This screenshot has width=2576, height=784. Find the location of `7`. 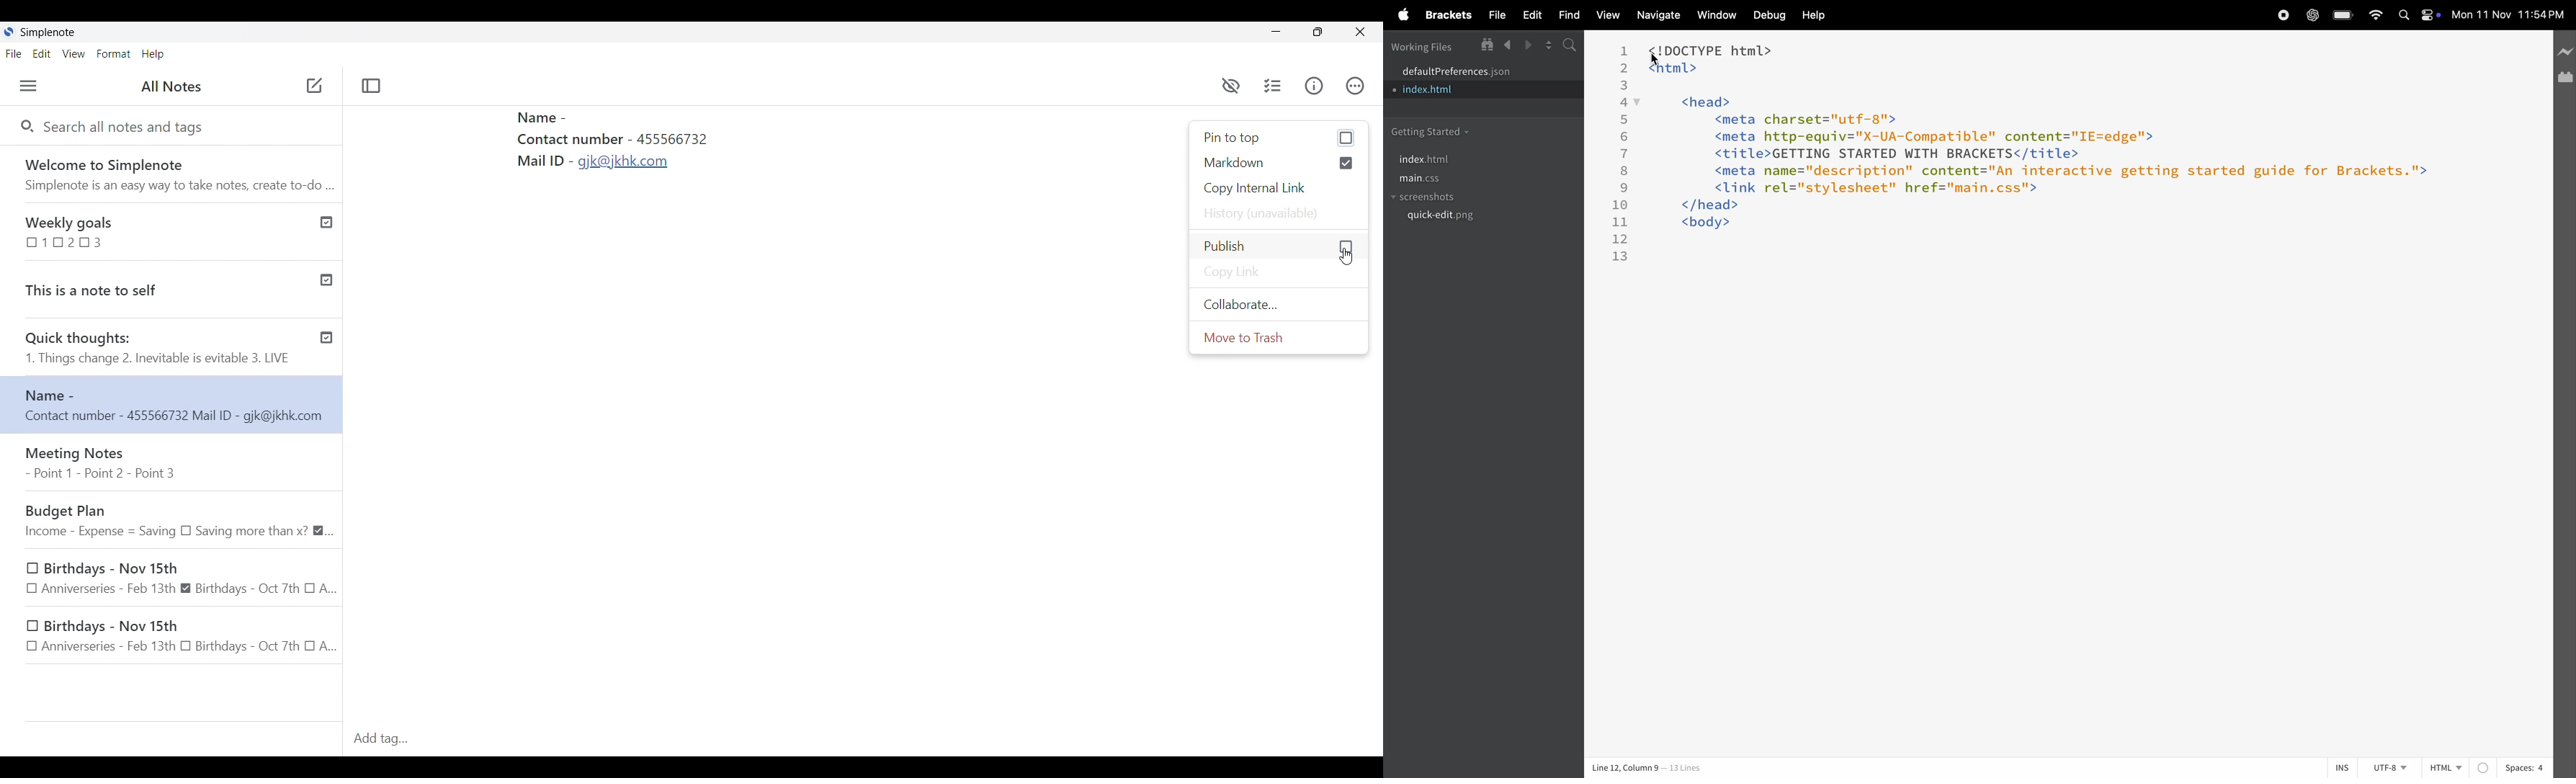

7 is located at coordinates (1626, 153).